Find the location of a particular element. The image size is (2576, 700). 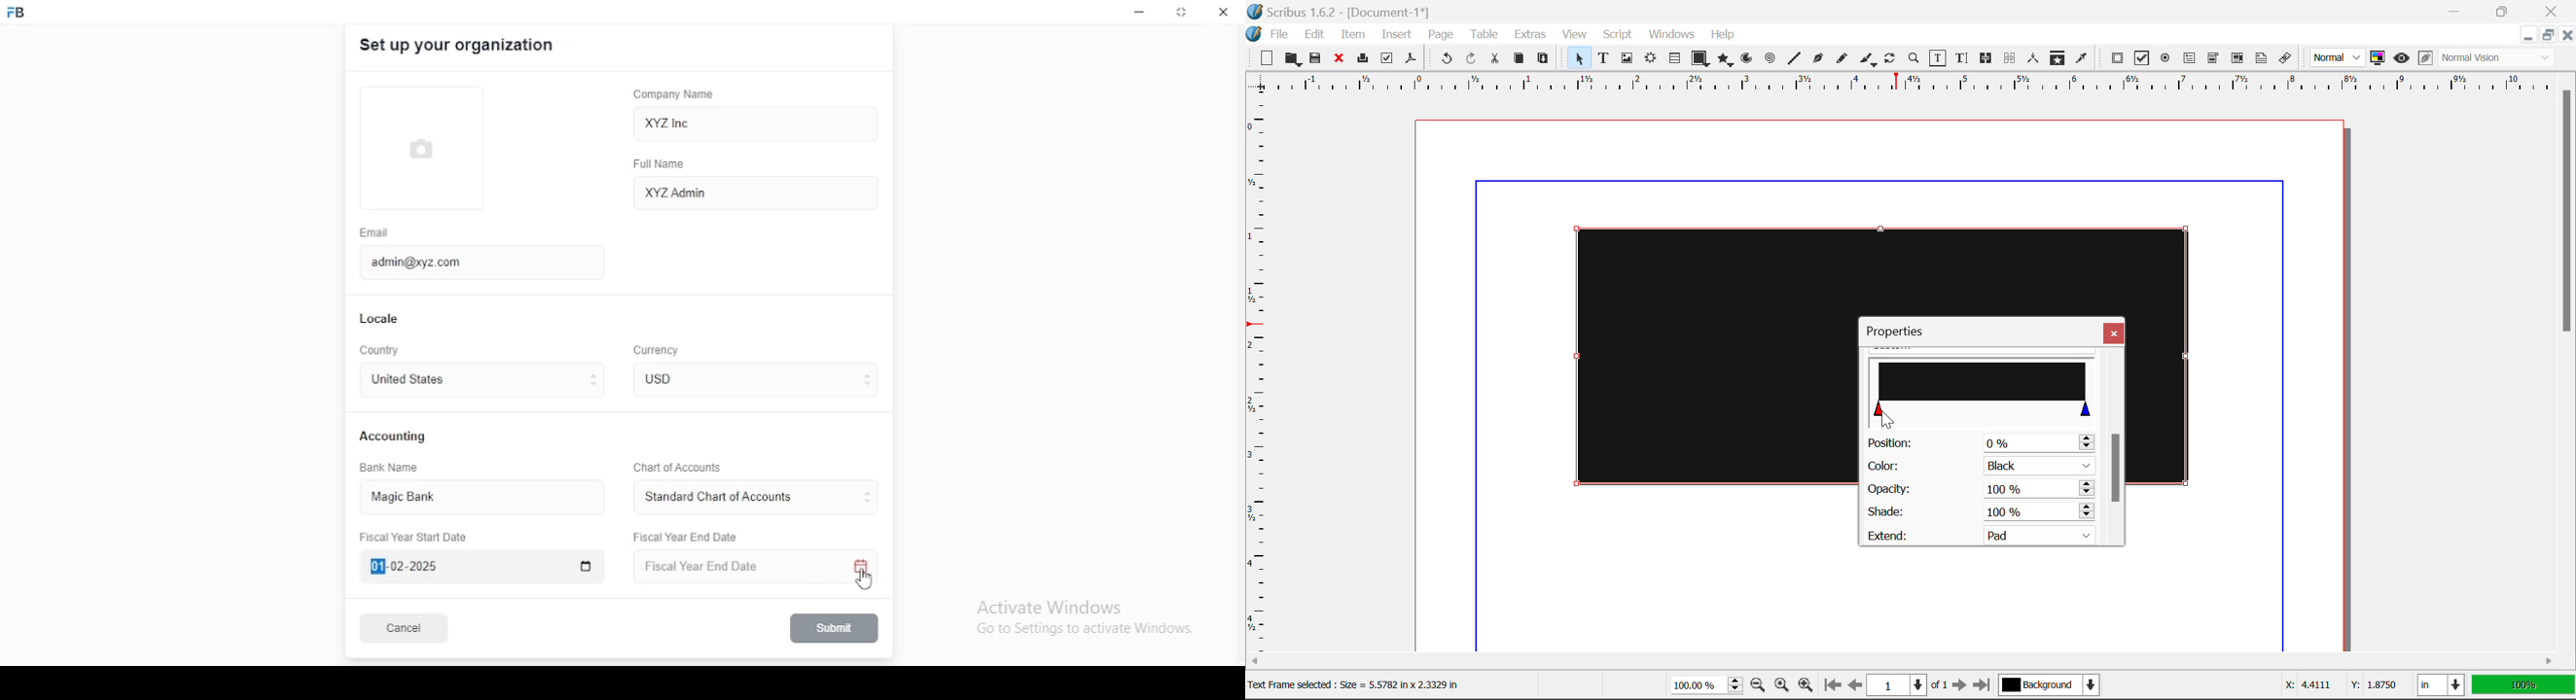

Copy Item Properties is located at coordinates (2057, 60).